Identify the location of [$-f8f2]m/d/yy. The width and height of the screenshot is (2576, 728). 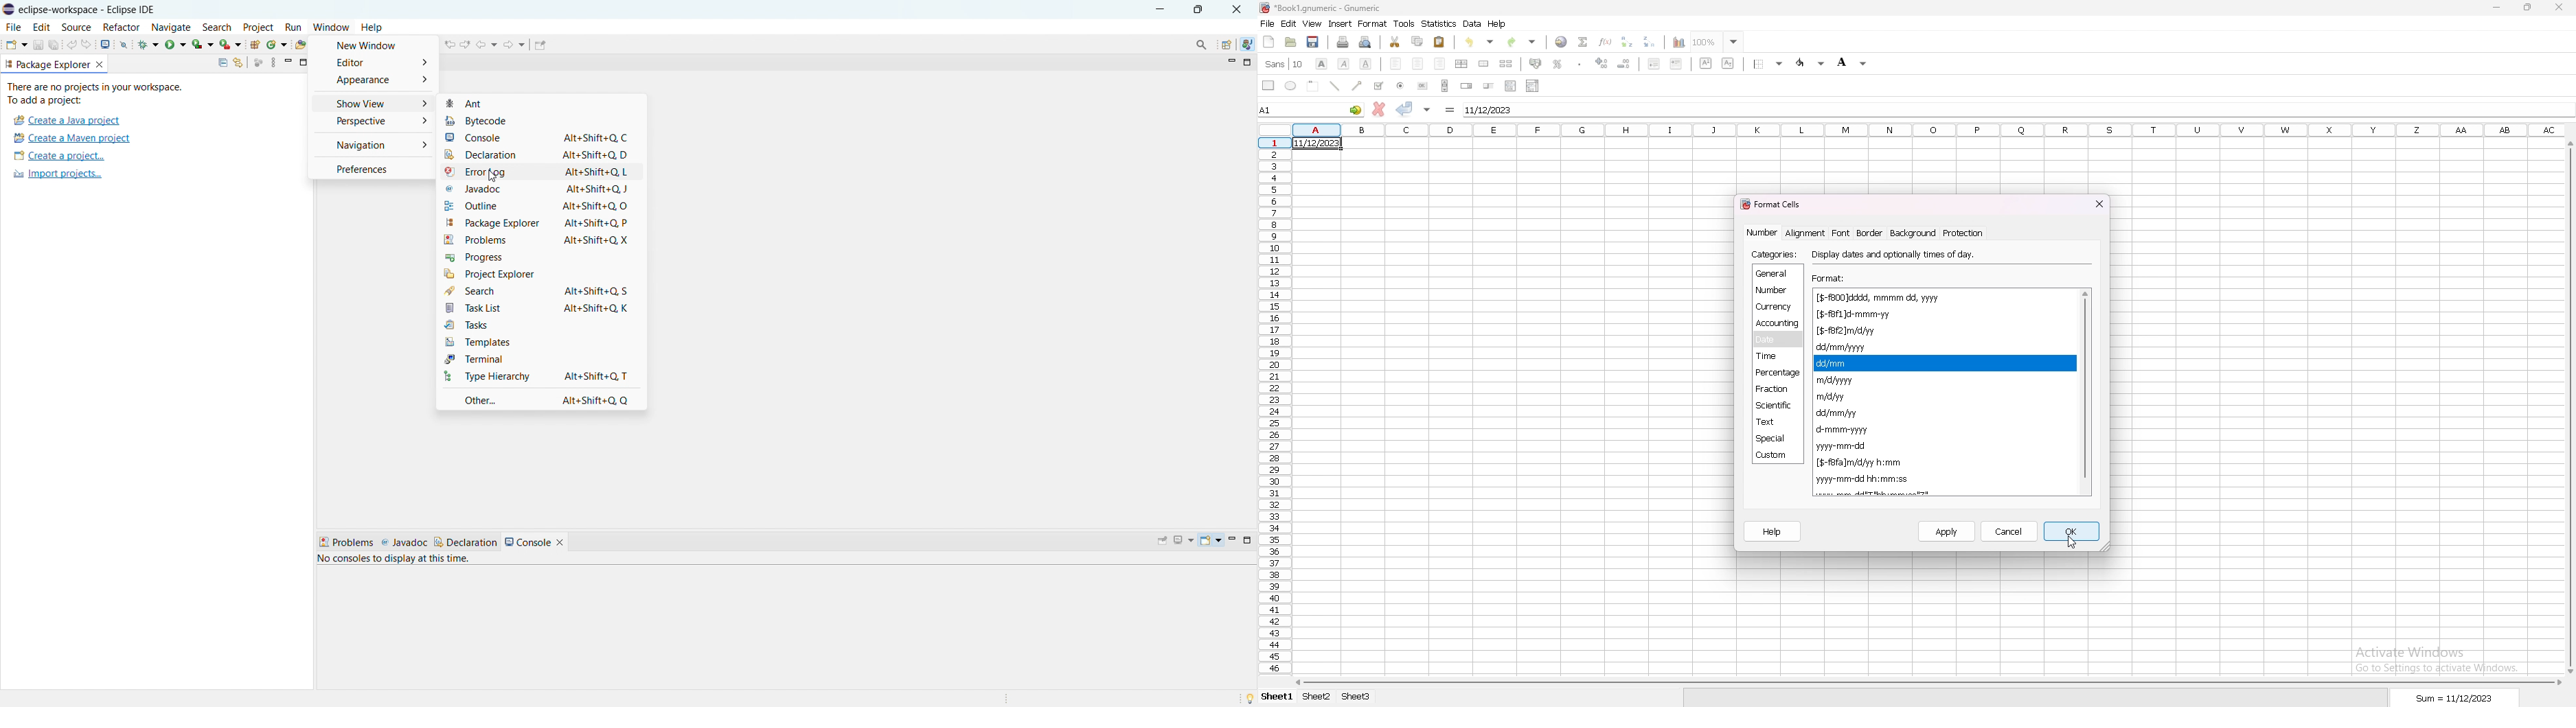
(1850, 331).